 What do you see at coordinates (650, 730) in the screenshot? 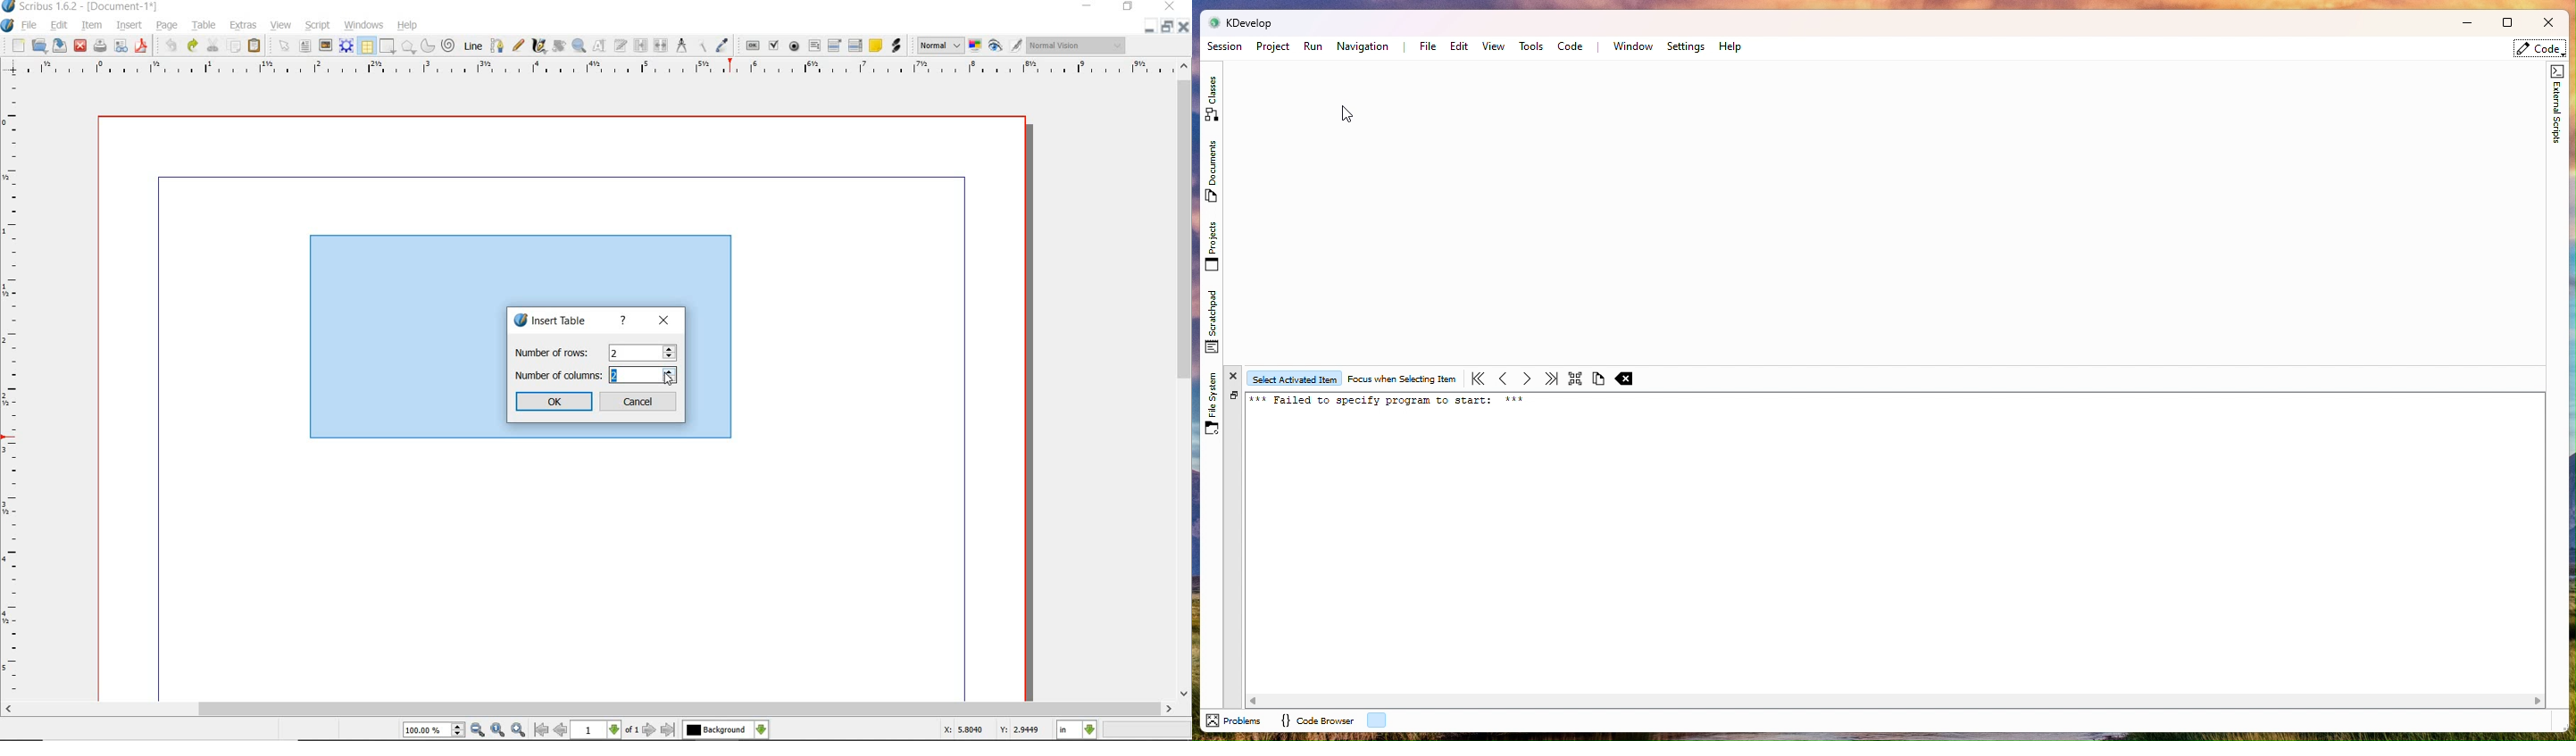
I see `go to next page` at bounding box center [650, 730].